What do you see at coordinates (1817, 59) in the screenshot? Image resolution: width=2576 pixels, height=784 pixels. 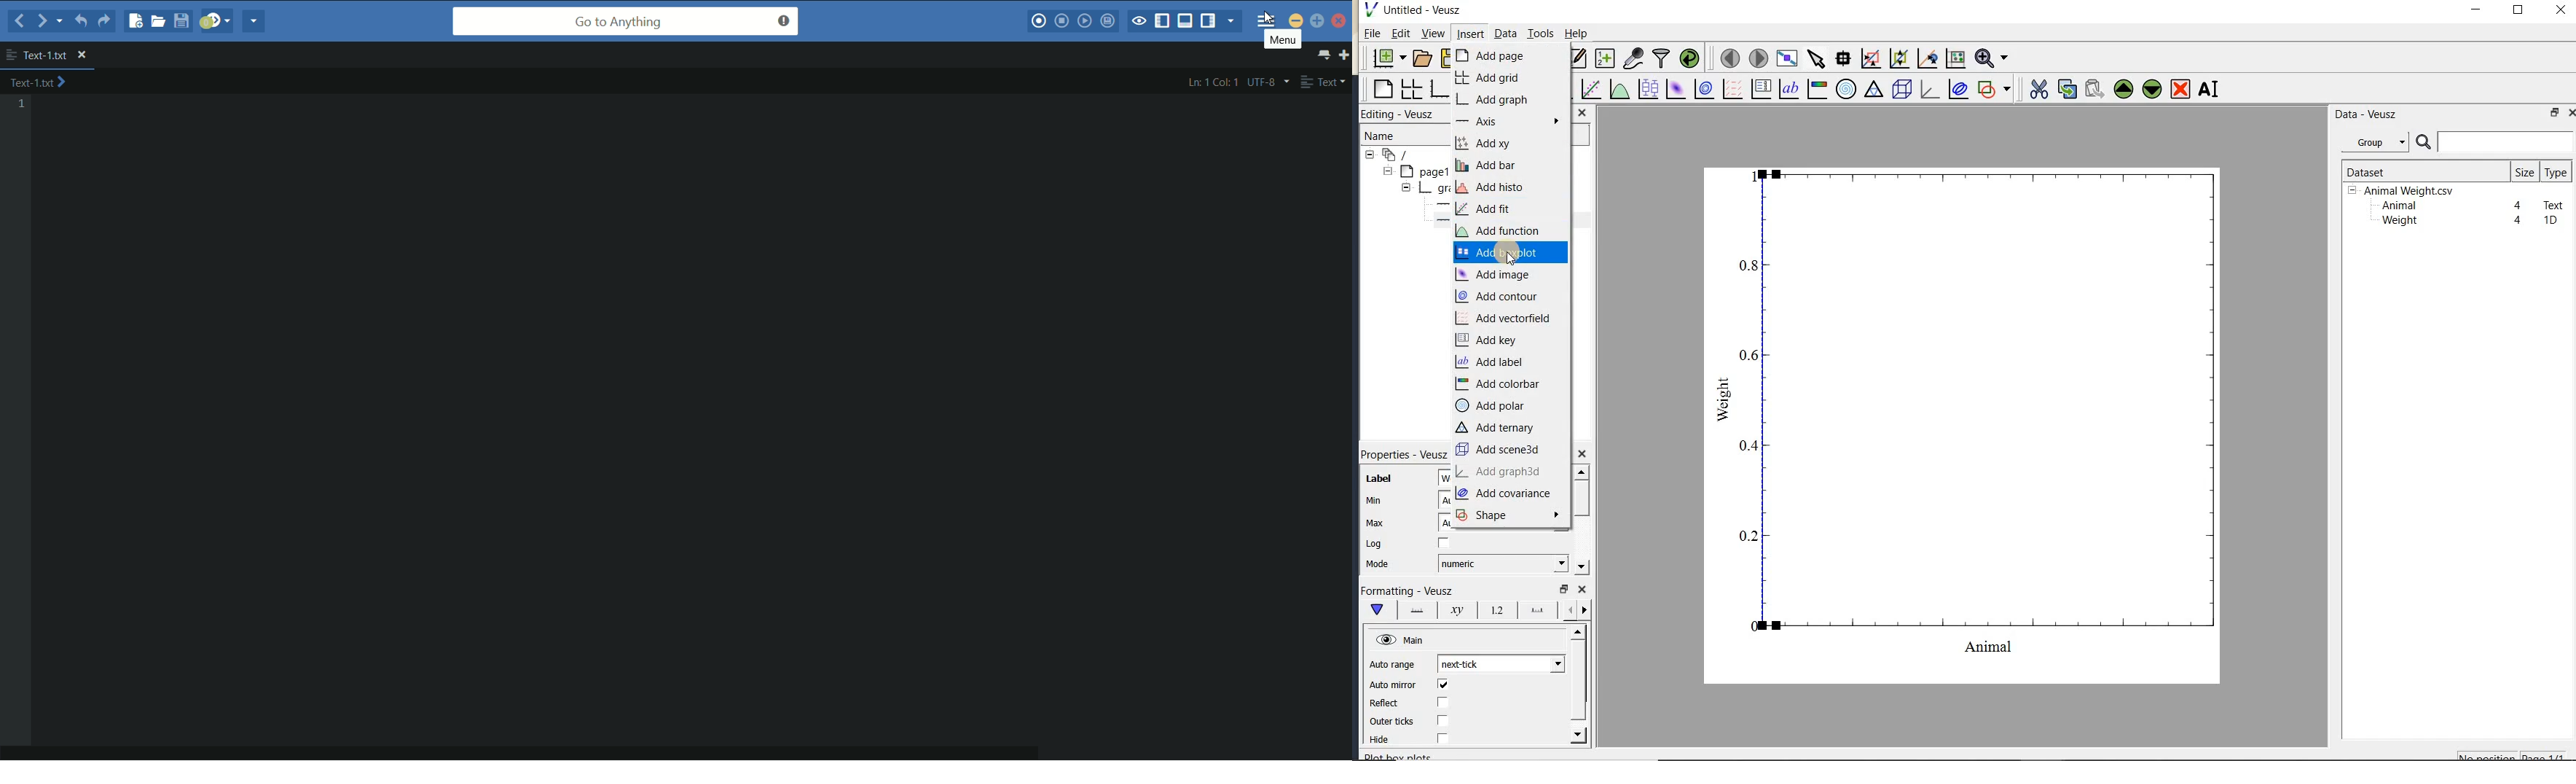 I see `select items from the graph or scroll` at bounding box center [1817, 59].